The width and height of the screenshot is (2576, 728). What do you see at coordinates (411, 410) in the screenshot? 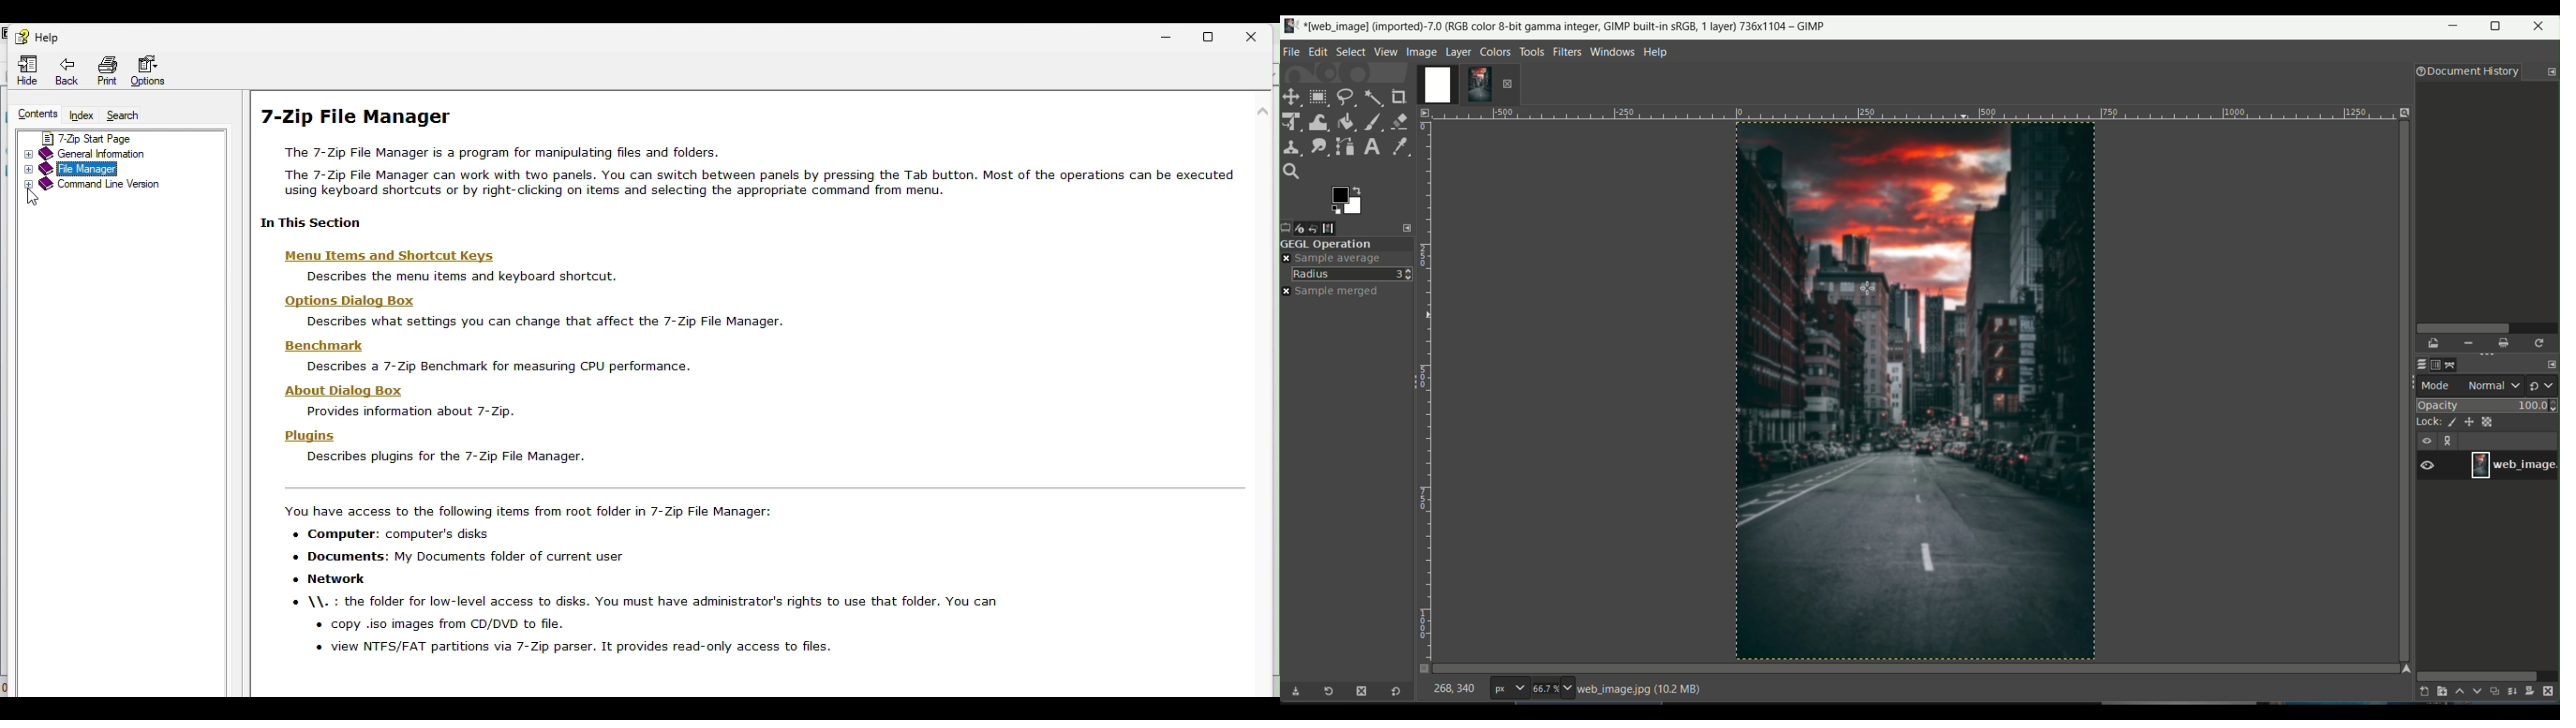
I see `description text` at bounding box center [411, 410].